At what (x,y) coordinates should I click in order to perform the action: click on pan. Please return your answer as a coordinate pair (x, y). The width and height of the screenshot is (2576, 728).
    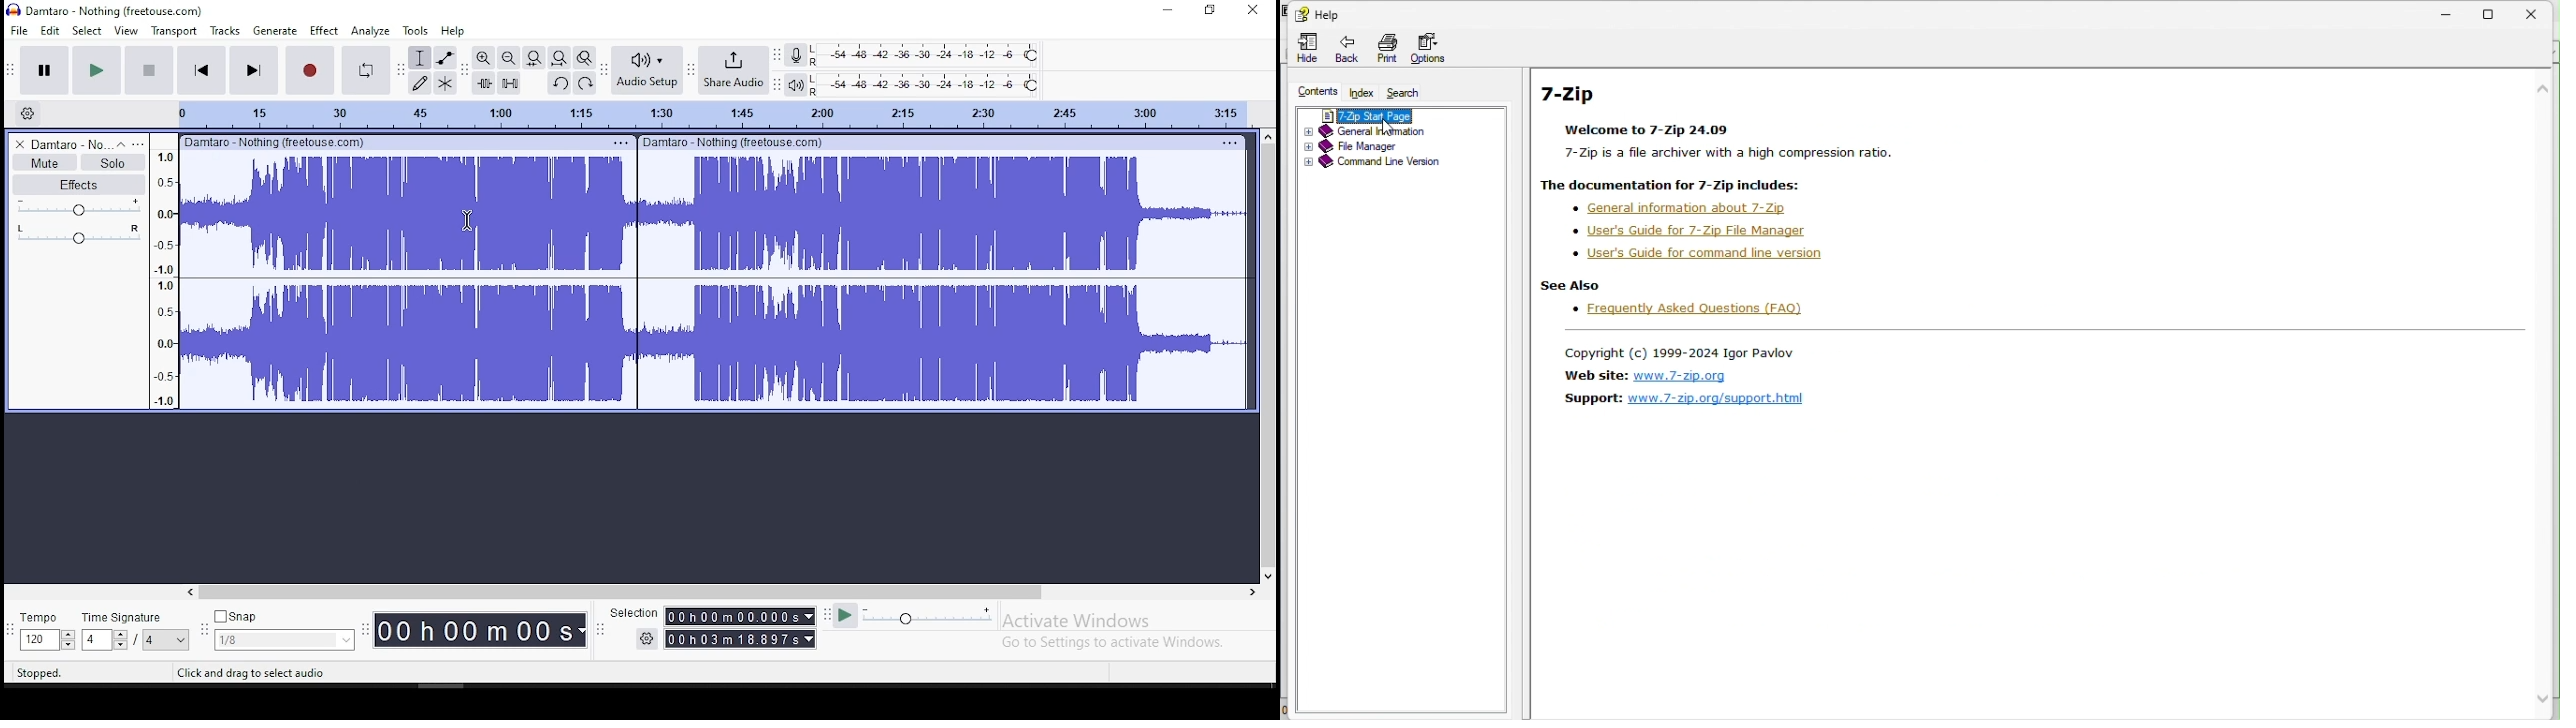
    Looking at the image, I should click on (77, 236).